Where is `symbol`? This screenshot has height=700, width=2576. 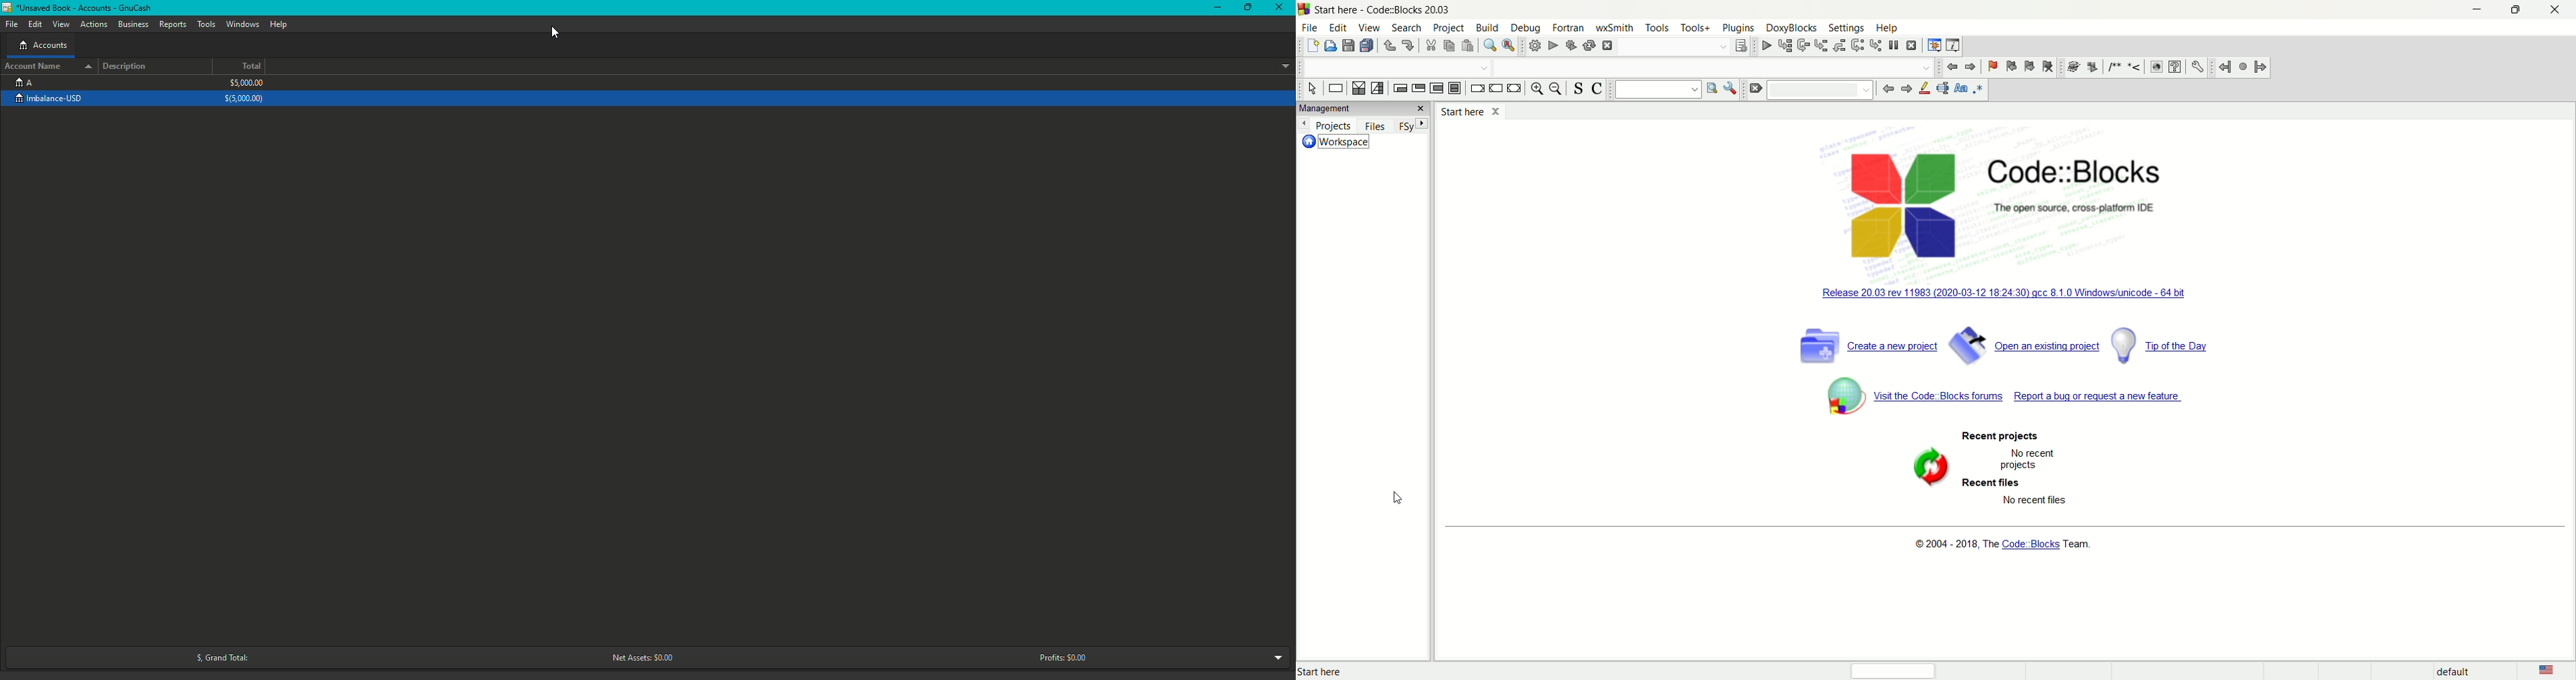
symbol is located at coordinates (1929, 467).